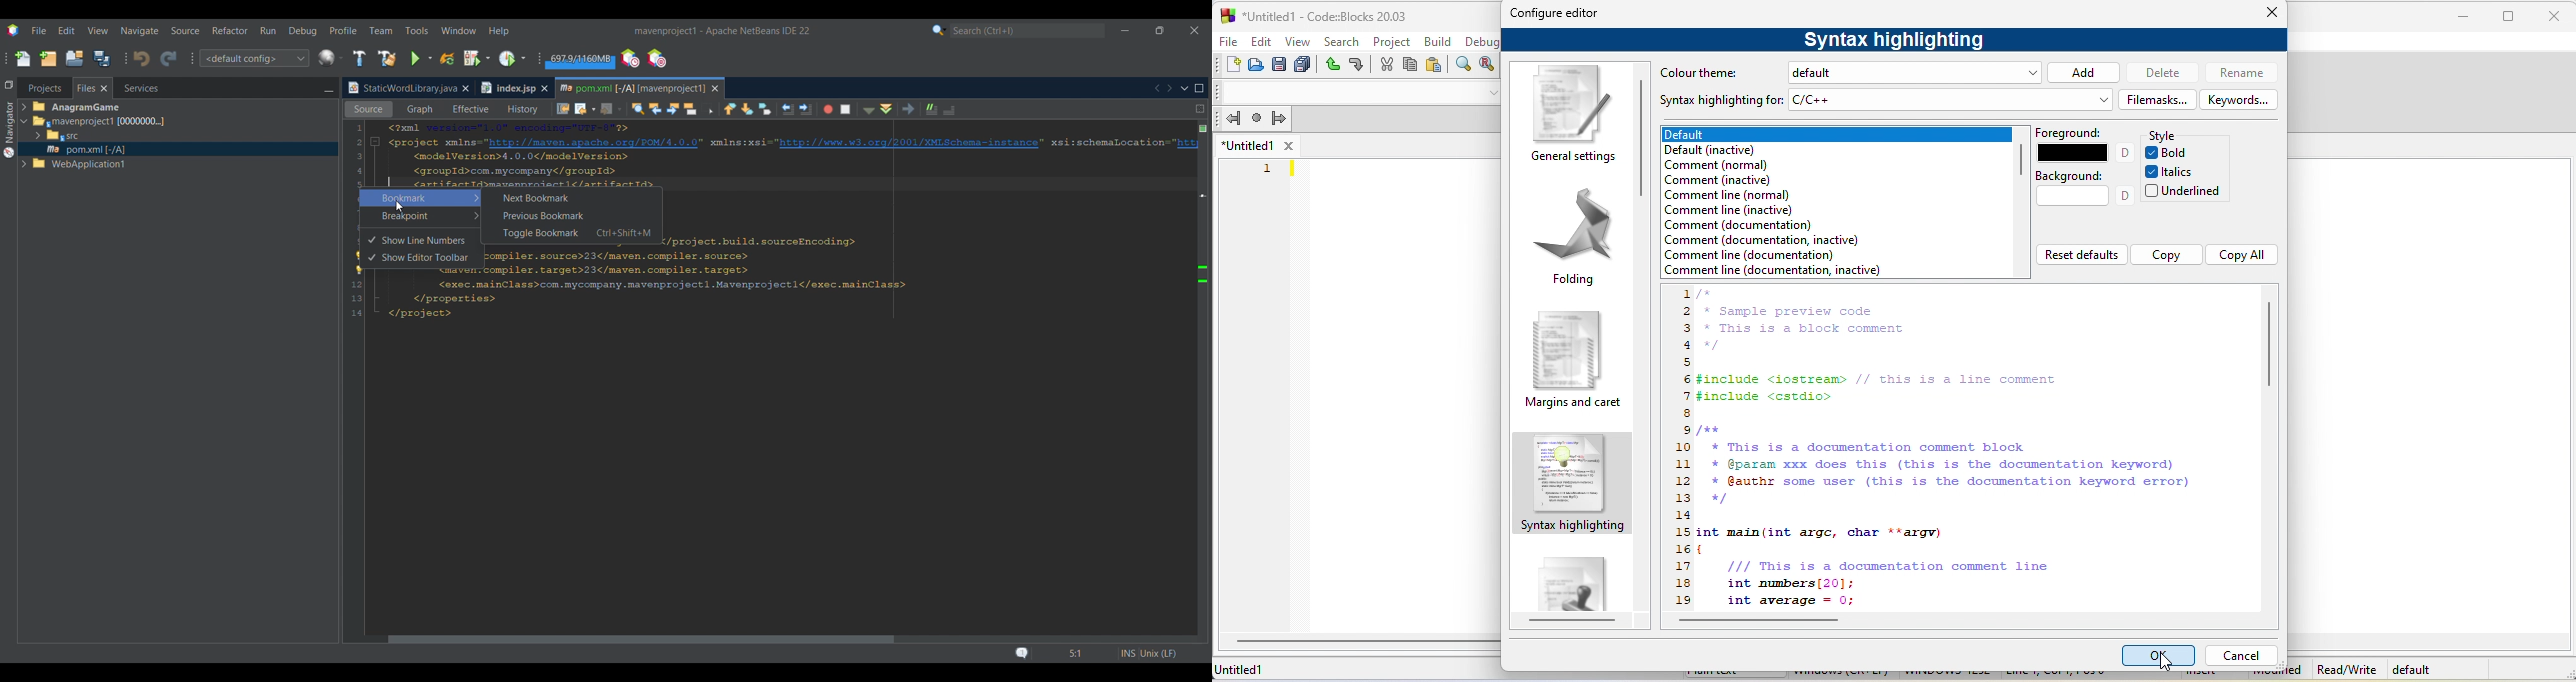  I want to click on Bookmark, so click(1203, 152).